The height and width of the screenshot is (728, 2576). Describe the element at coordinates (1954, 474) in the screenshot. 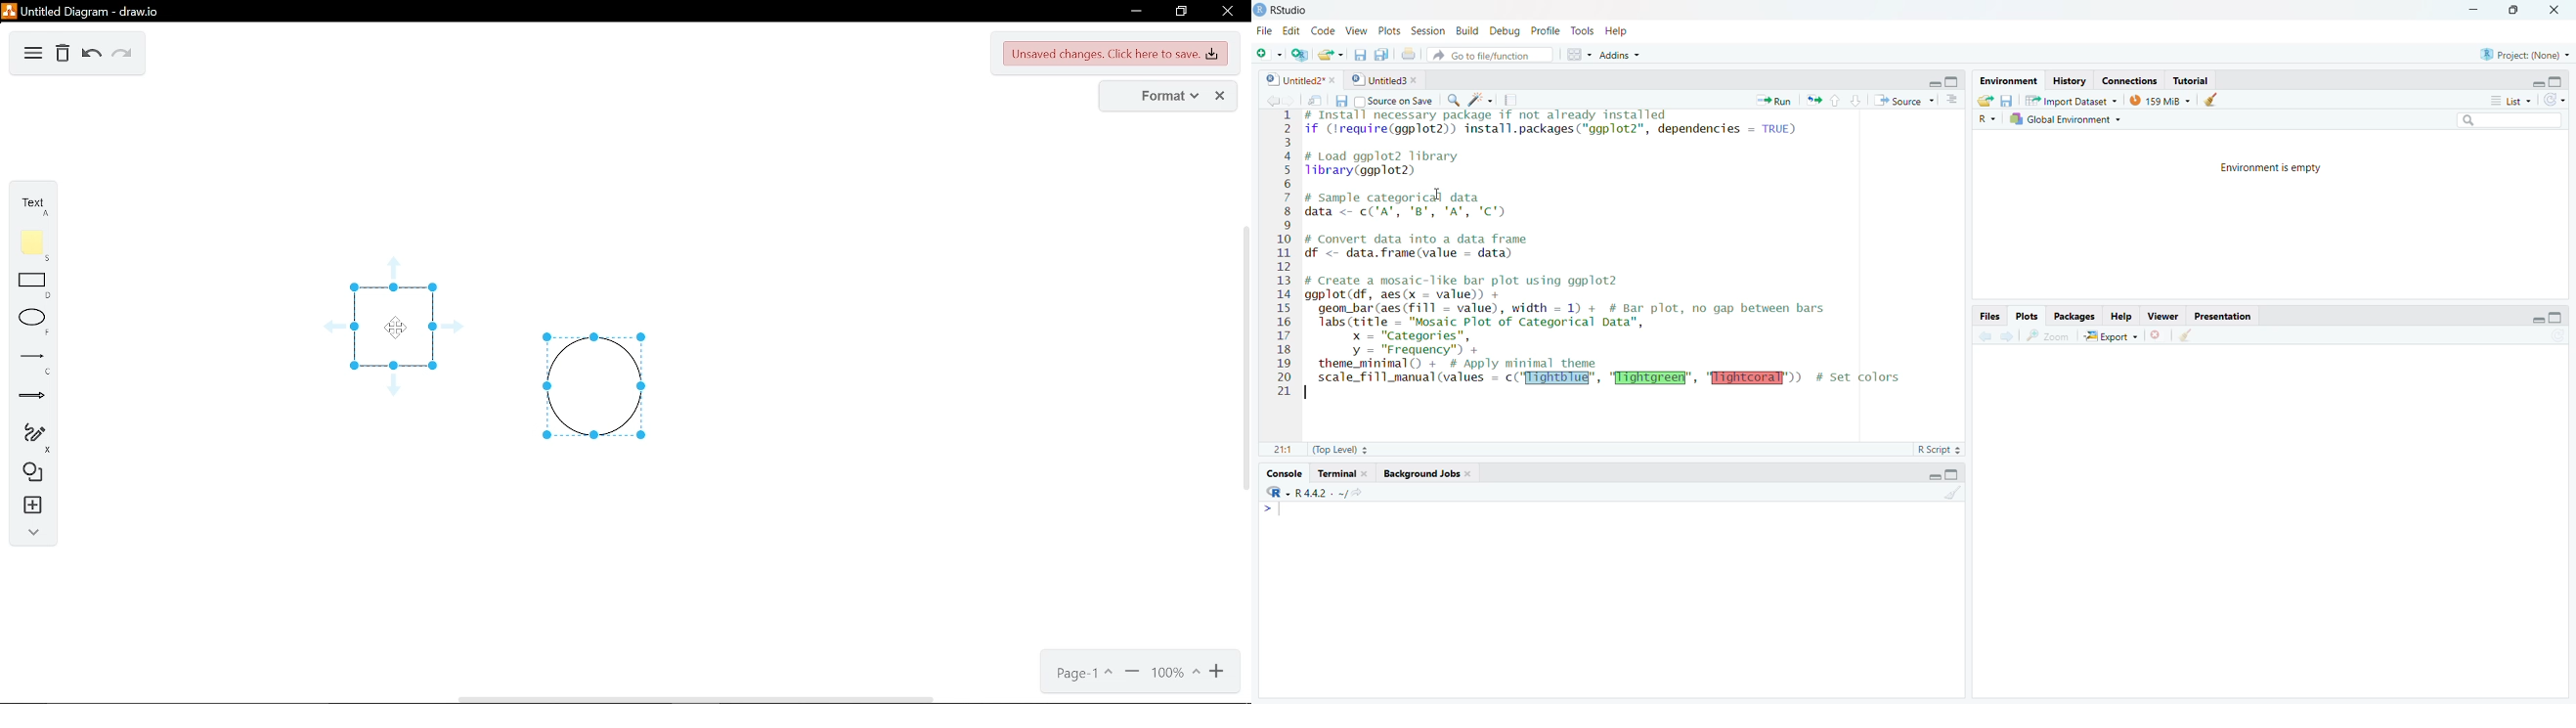

I see `Maximize` at that location.